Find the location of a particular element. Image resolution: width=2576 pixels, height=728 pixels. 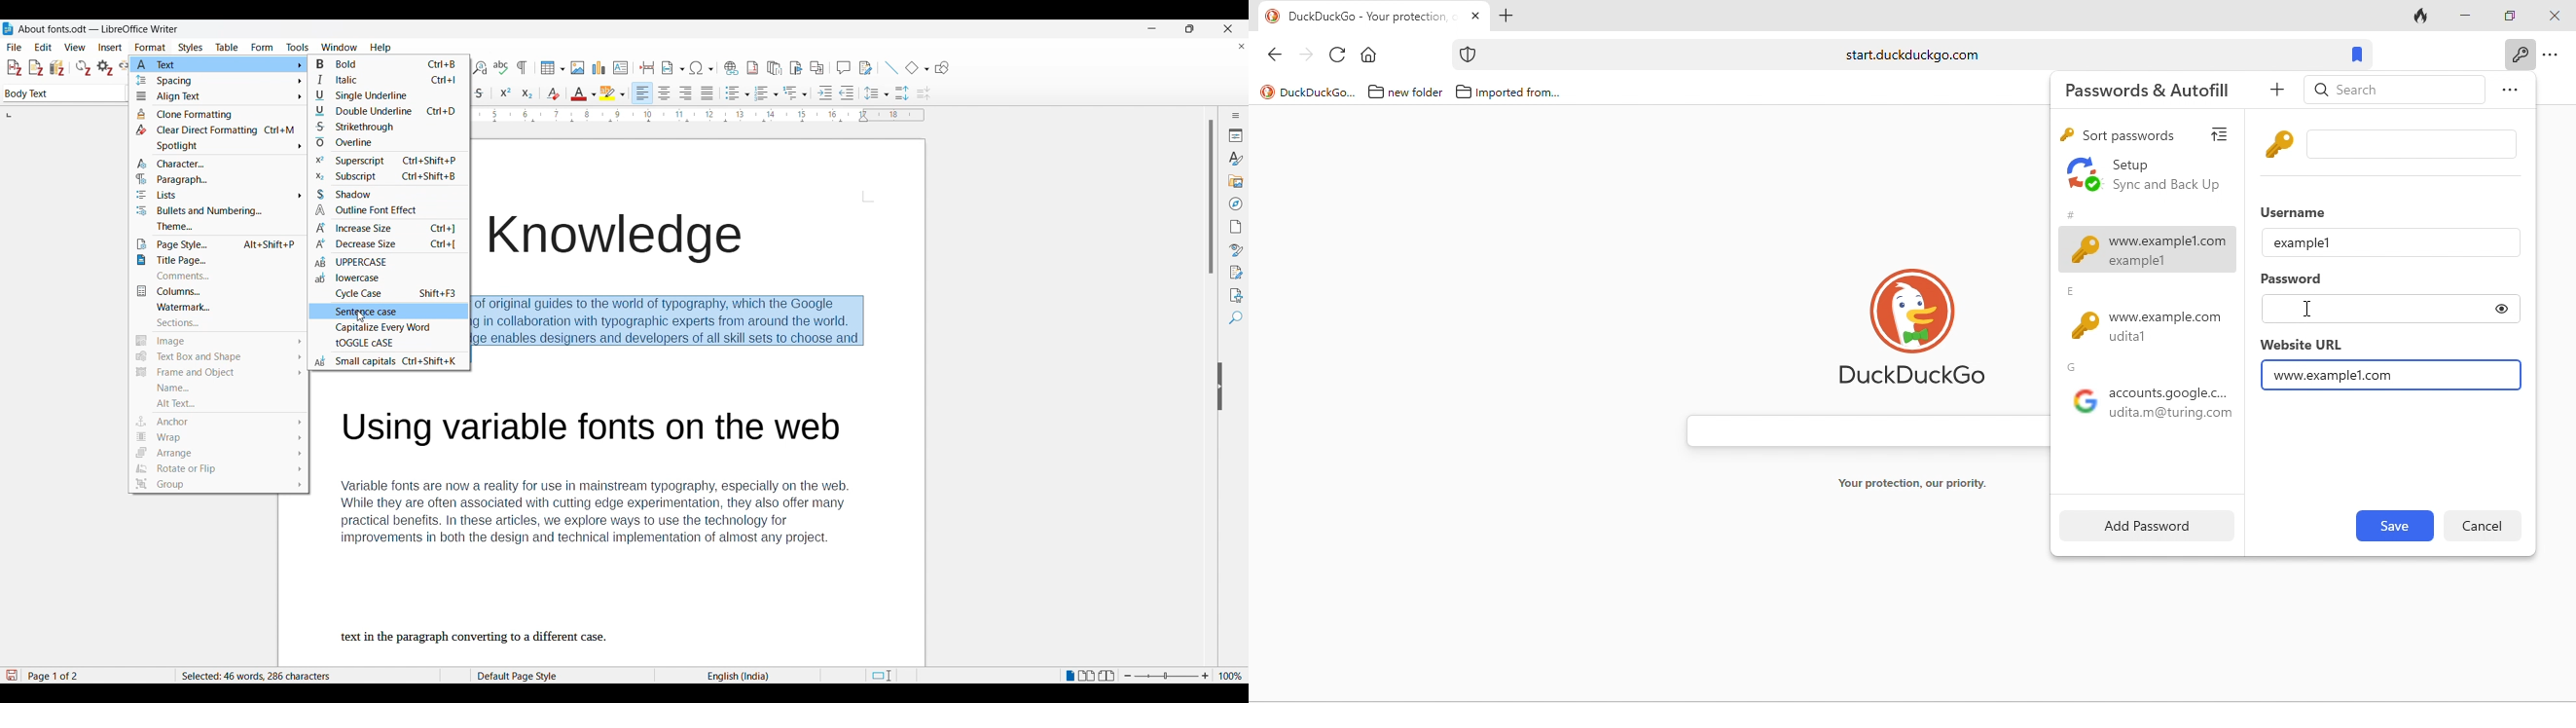

# is located at coordinates (2070, 212).